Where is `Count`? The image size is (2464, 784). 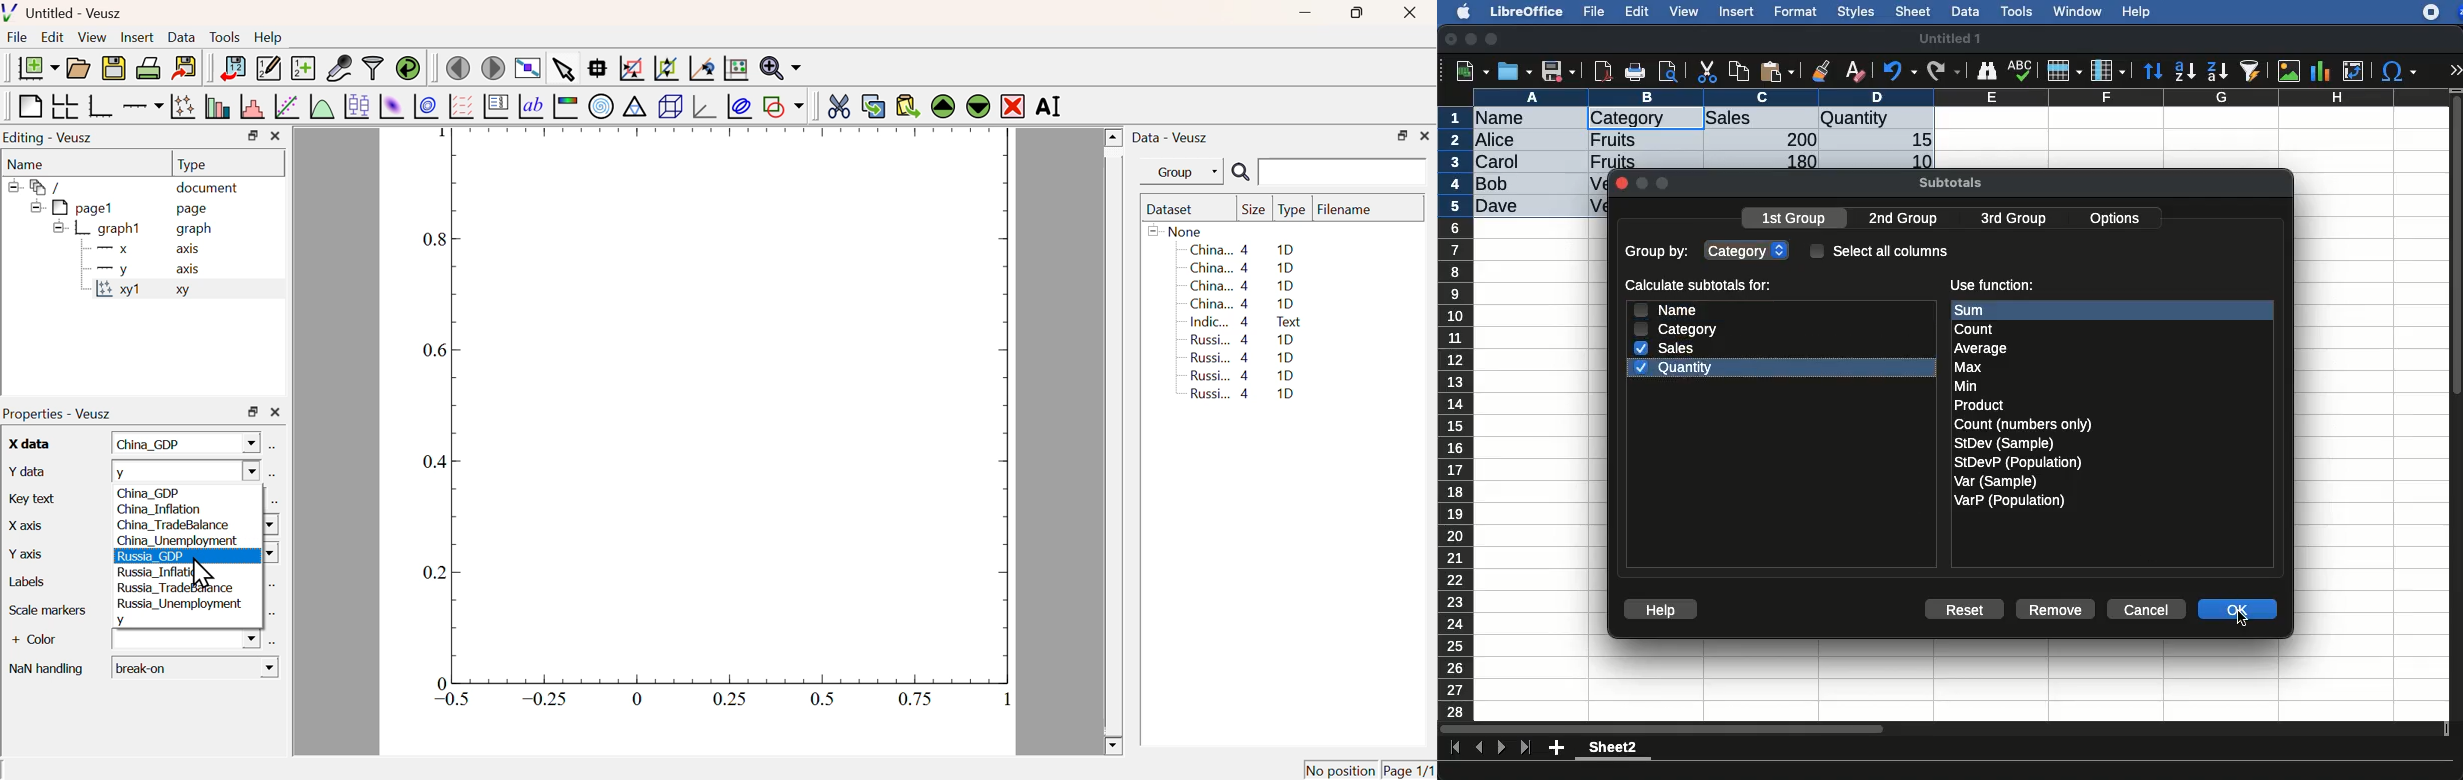 Count is located at coordinates (1977, 329).